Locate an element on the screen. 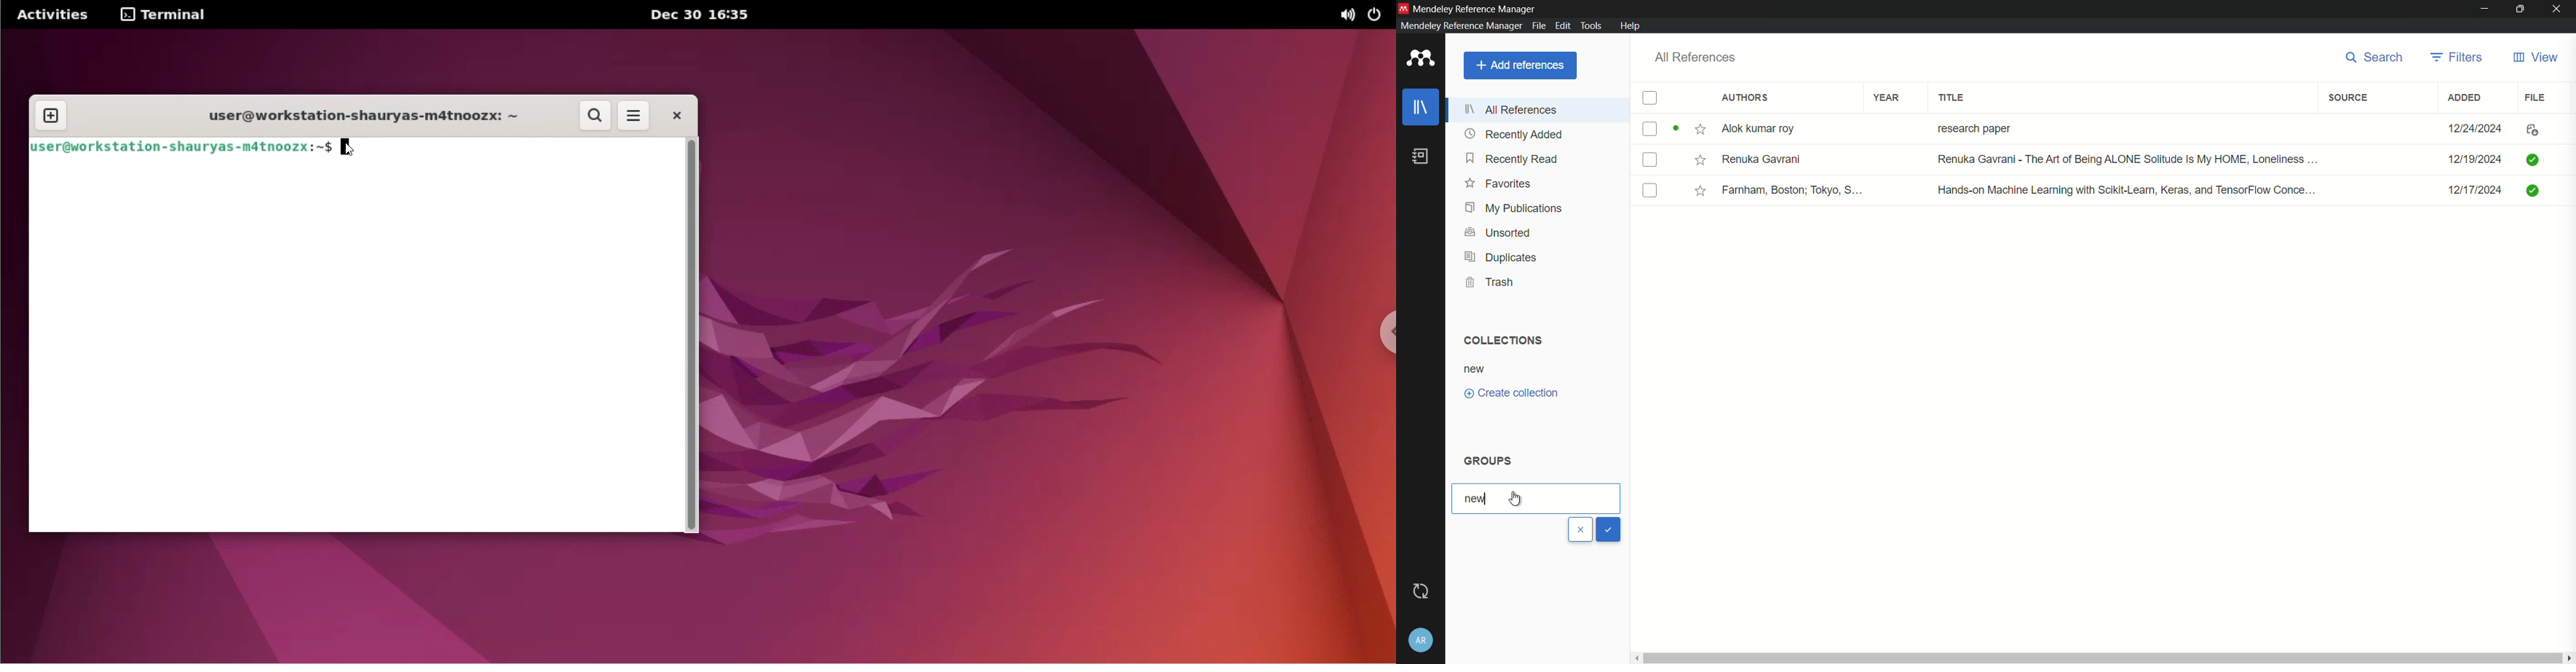 The width and height of the screenshot is (2576, 672). Date is located at coordinates (2477, 128).